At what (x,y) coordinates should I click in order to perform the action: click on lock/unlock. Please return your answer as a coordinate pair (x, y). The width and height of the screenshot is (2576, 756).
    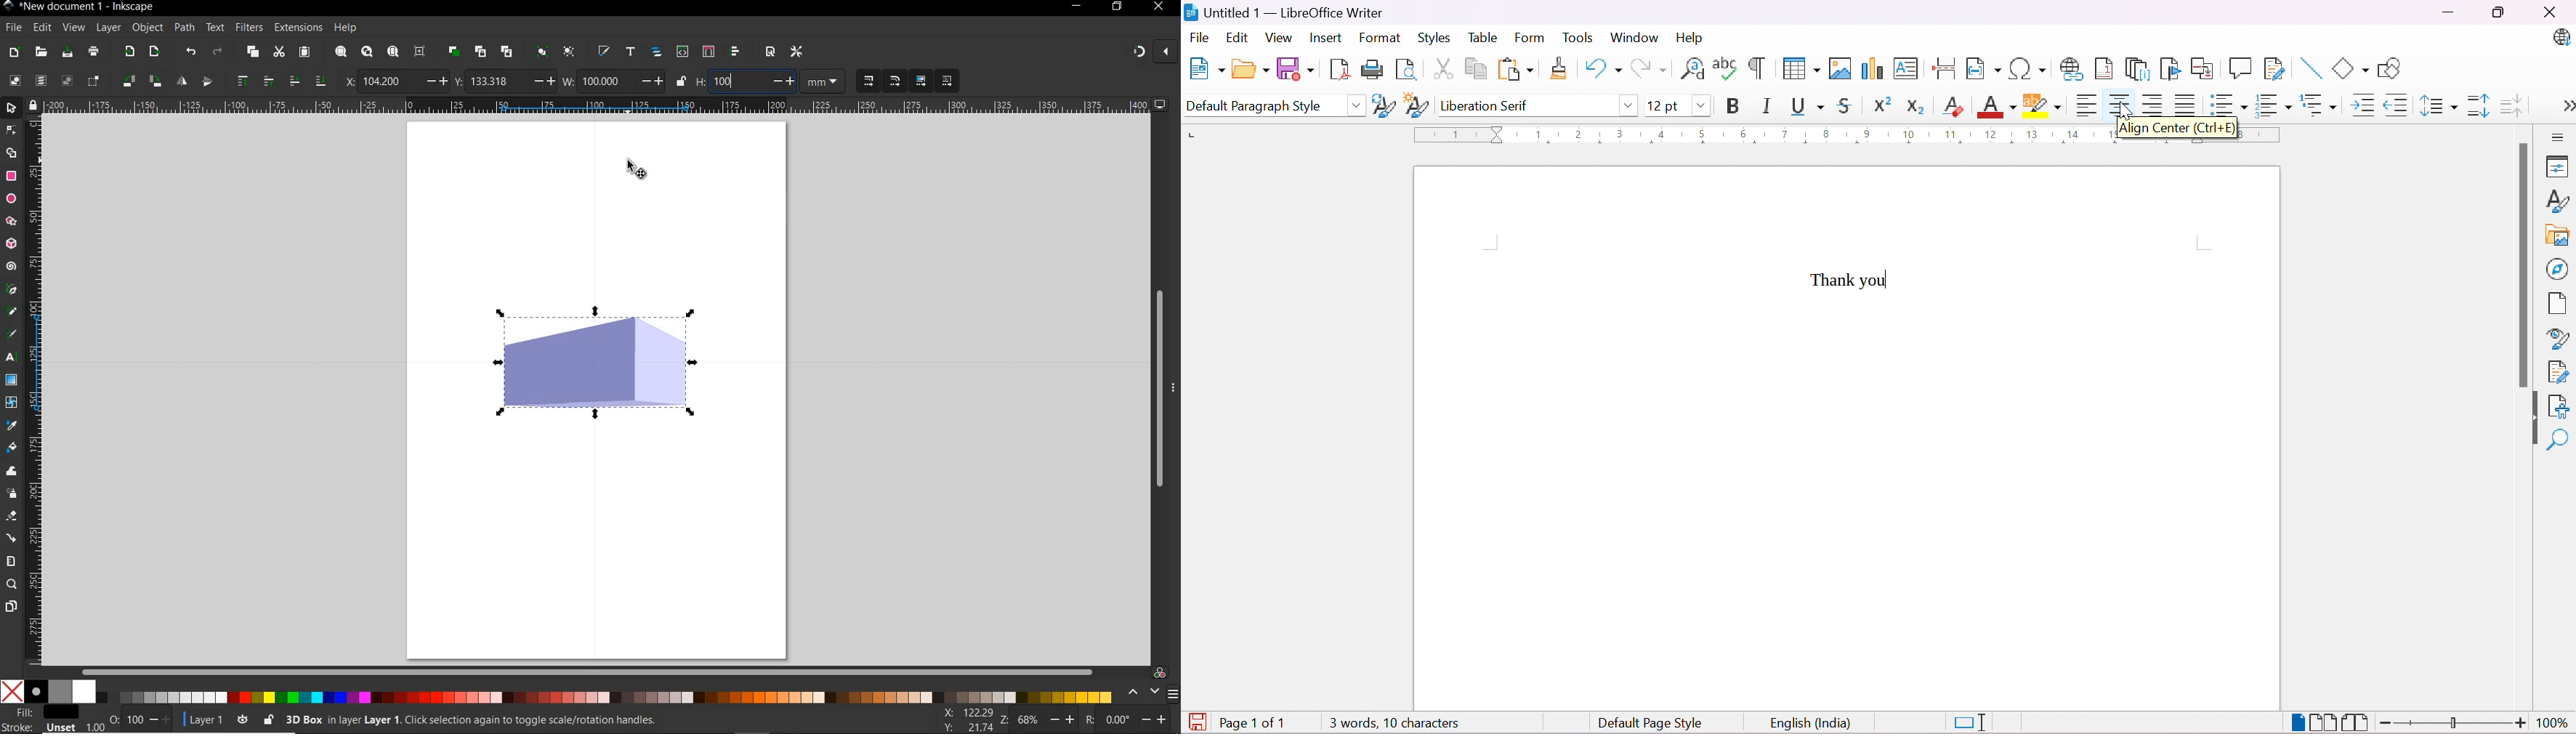
    Looking at the image, I should click on (267, 718).